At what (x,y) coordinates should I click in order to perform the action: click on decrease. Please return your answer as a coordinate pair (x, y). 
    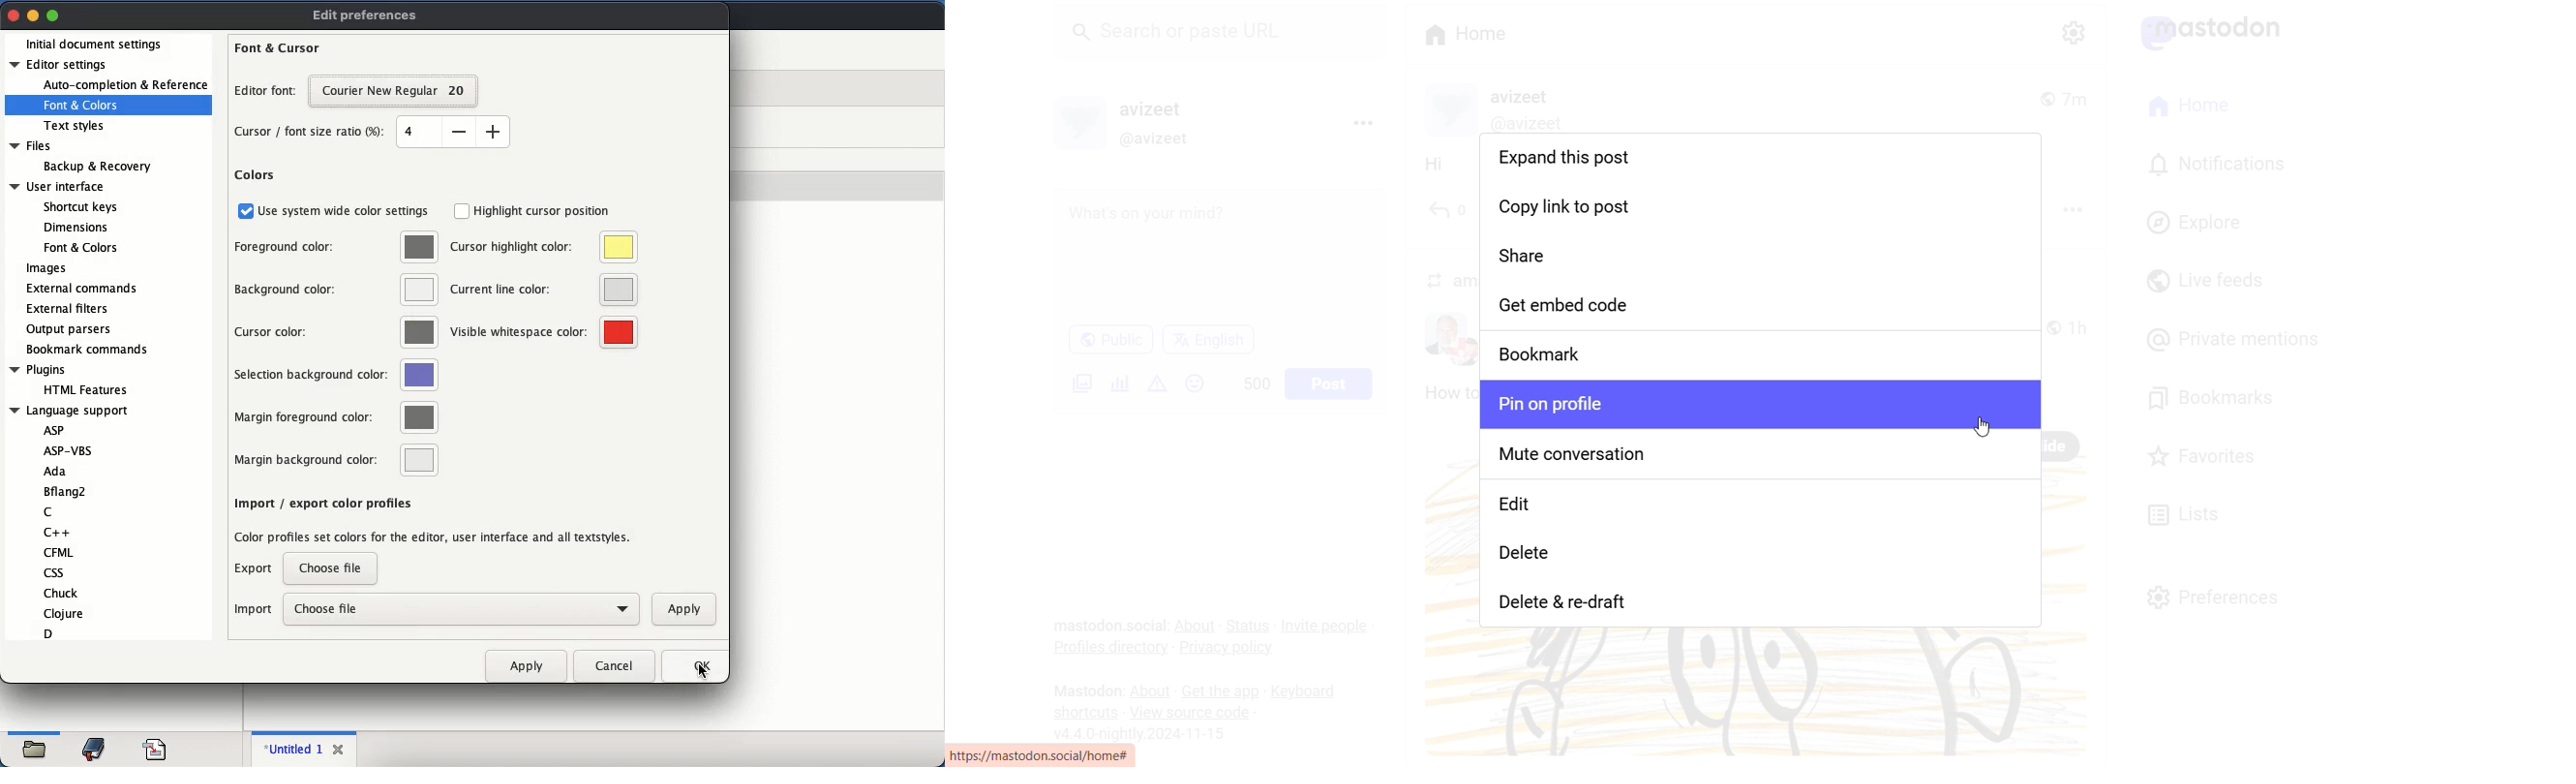
    Looking at the image, I should click on (459, 132).